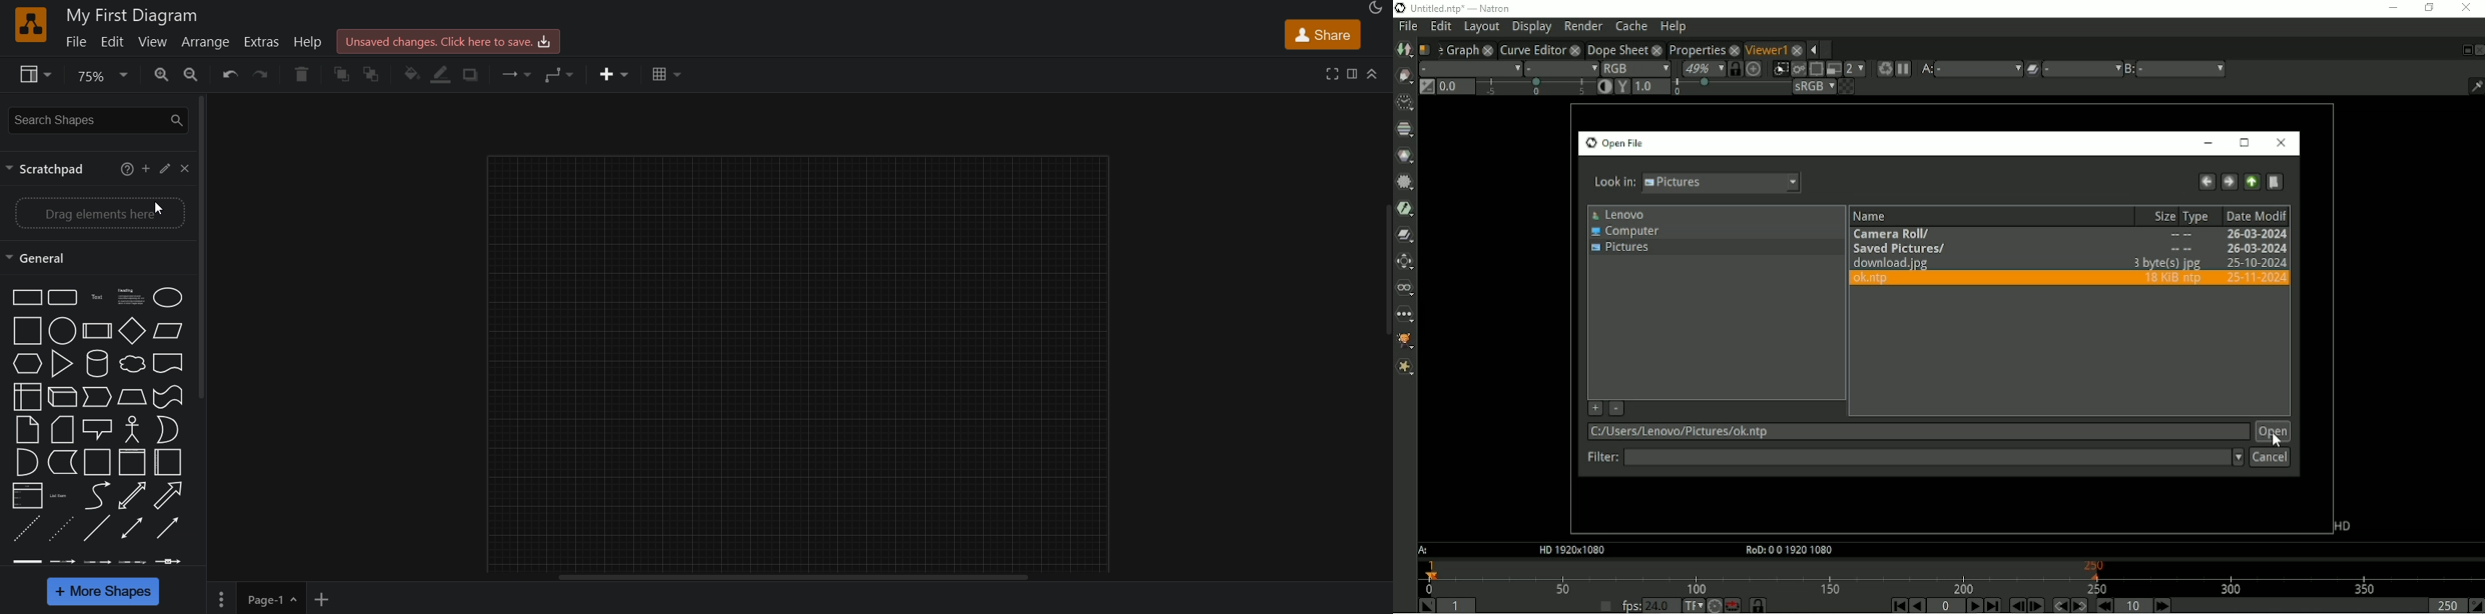  Describe the element at coordinates (197, 74) in the screenshot. I see `zoom in` at that location.